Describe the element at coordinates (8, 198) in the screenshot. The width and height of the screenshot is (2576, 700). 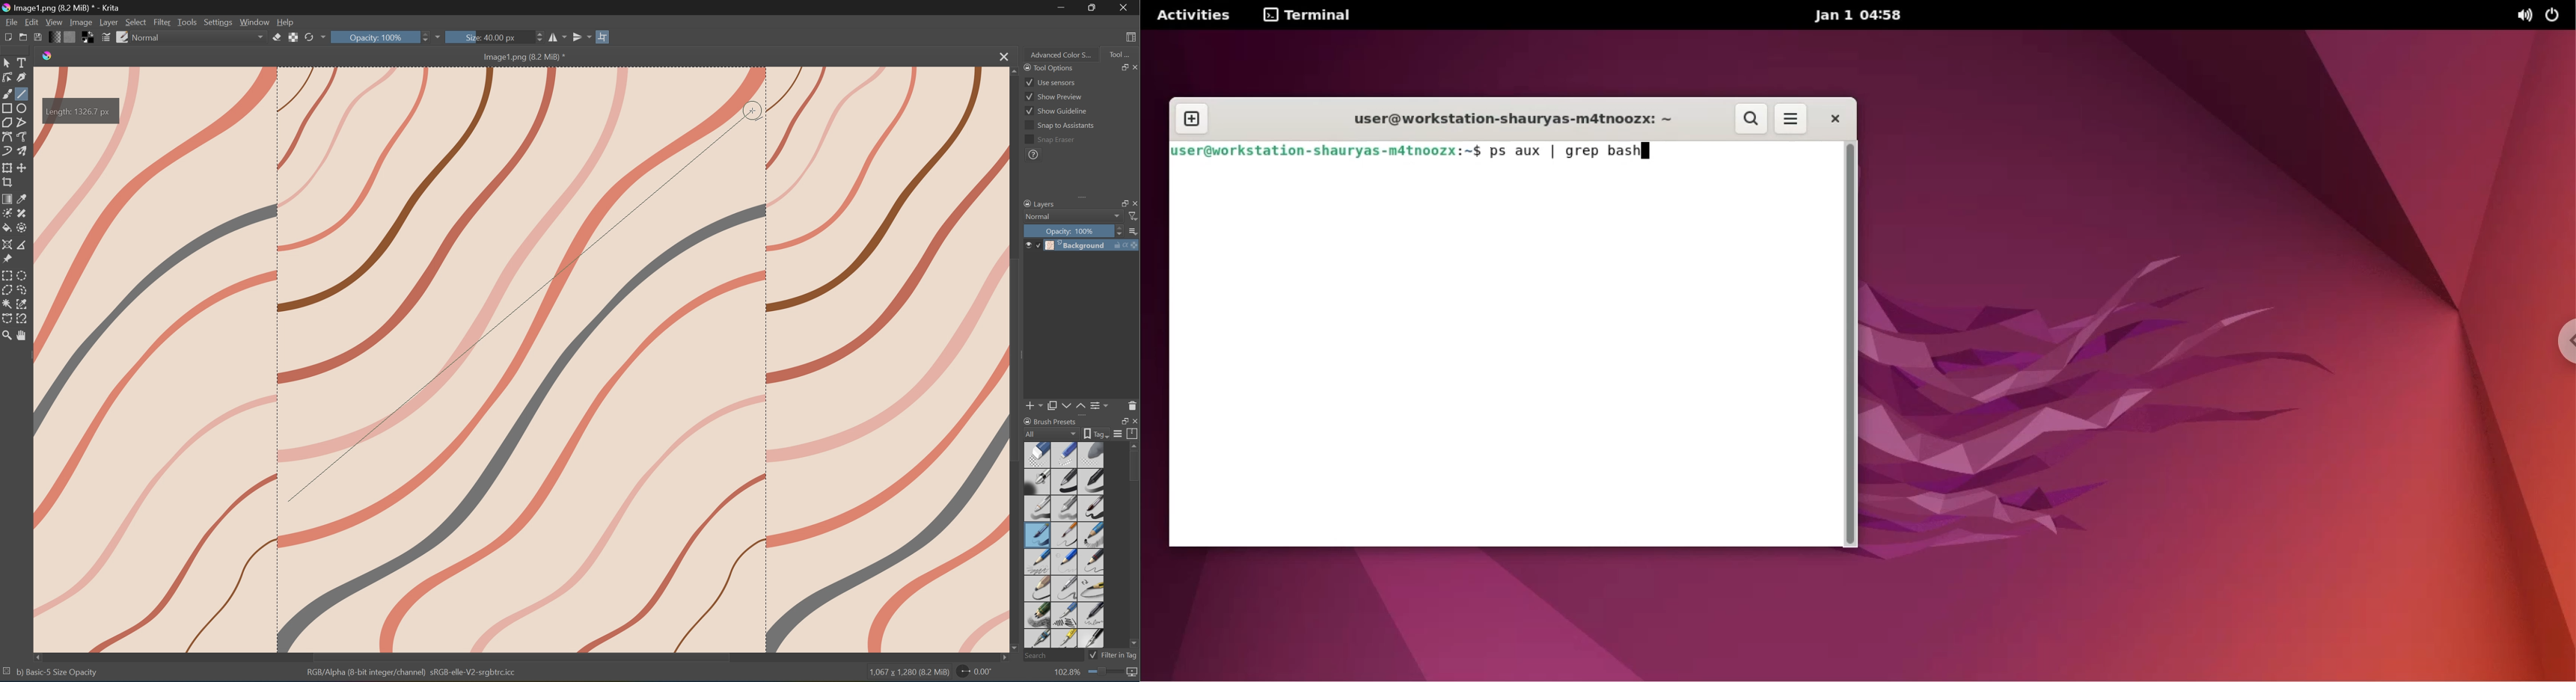
I see `Draw a gradient` at that location.